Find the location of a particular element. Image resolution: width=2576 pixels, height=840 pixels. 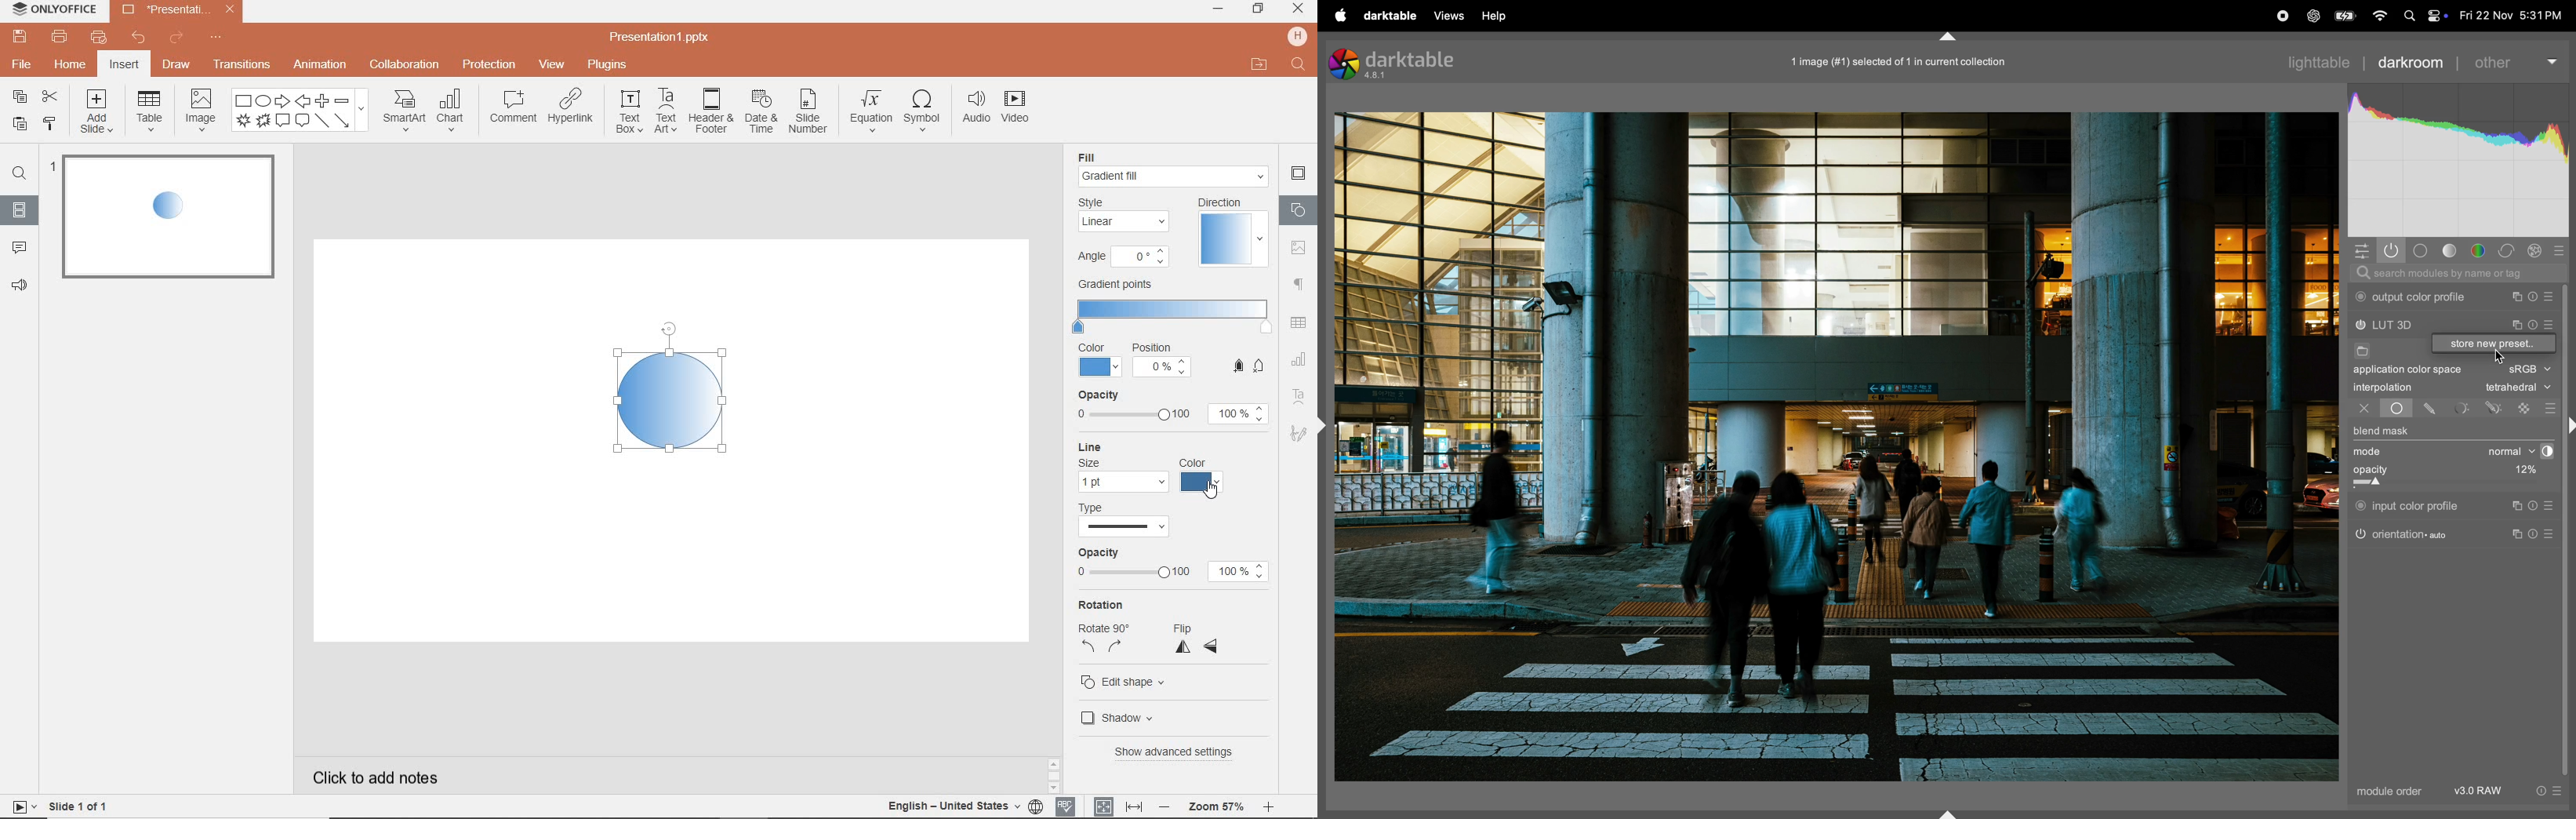

fill is located at coordinates (1095, 155).